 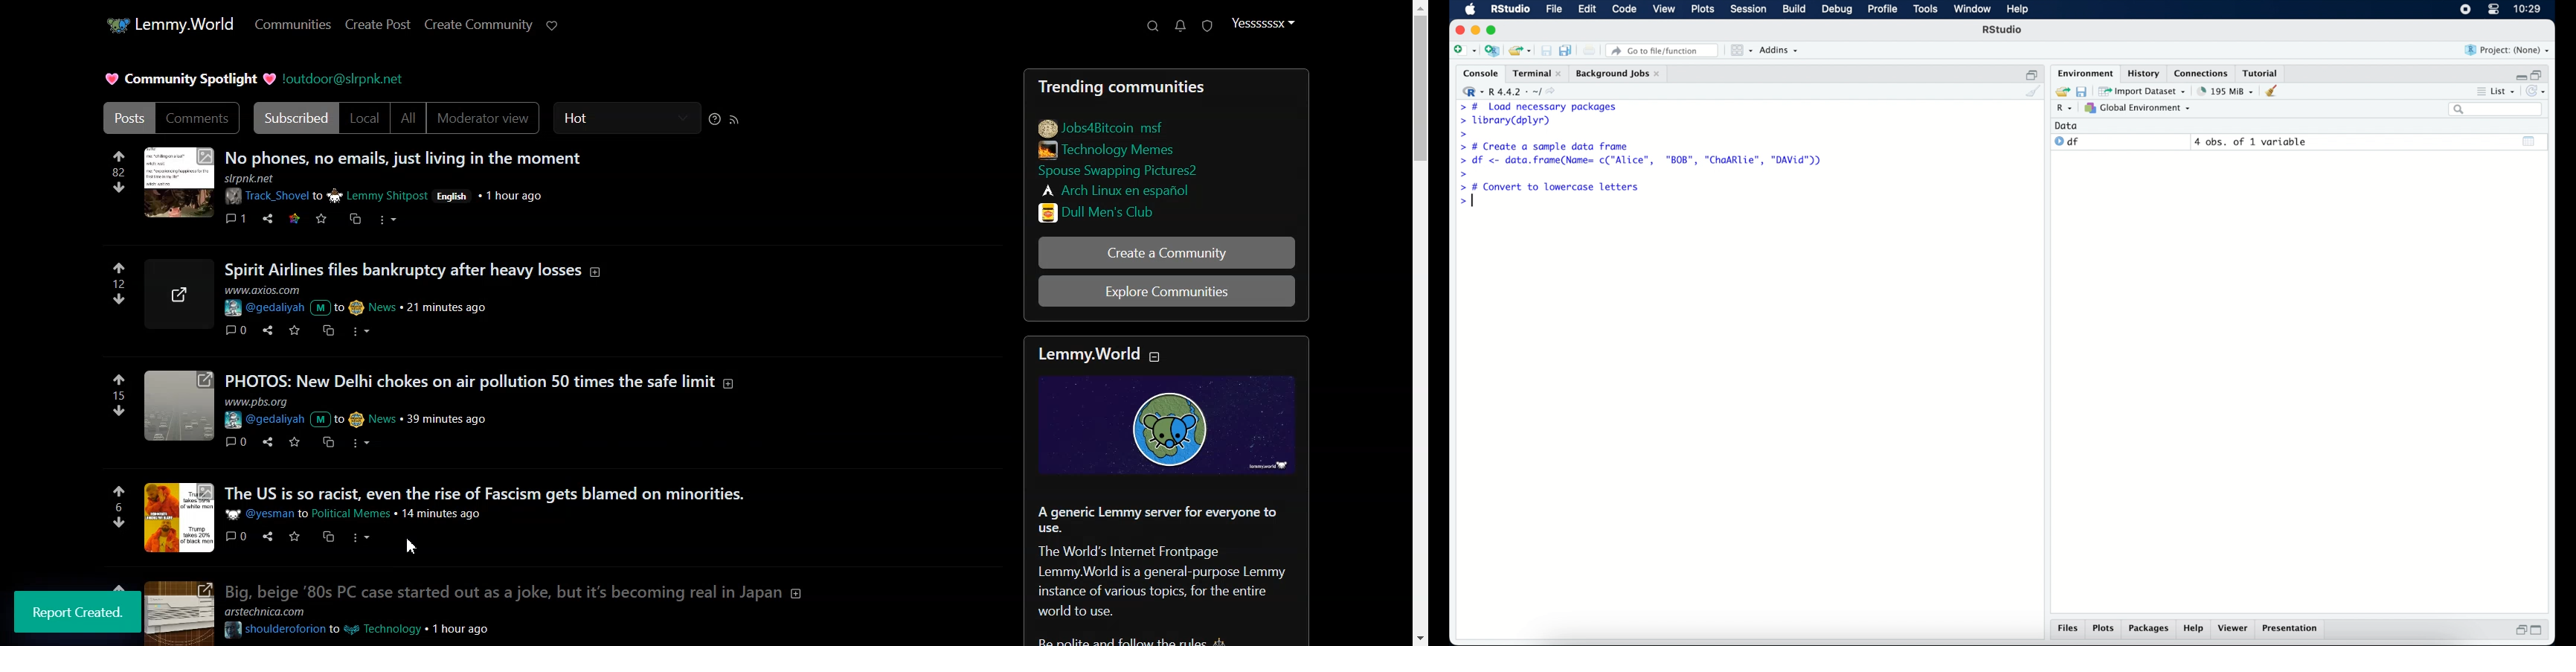 What do you see at coordinates (2519, 631) in the screenshot?
I see `restore down` at bounding box center [2519, 631].